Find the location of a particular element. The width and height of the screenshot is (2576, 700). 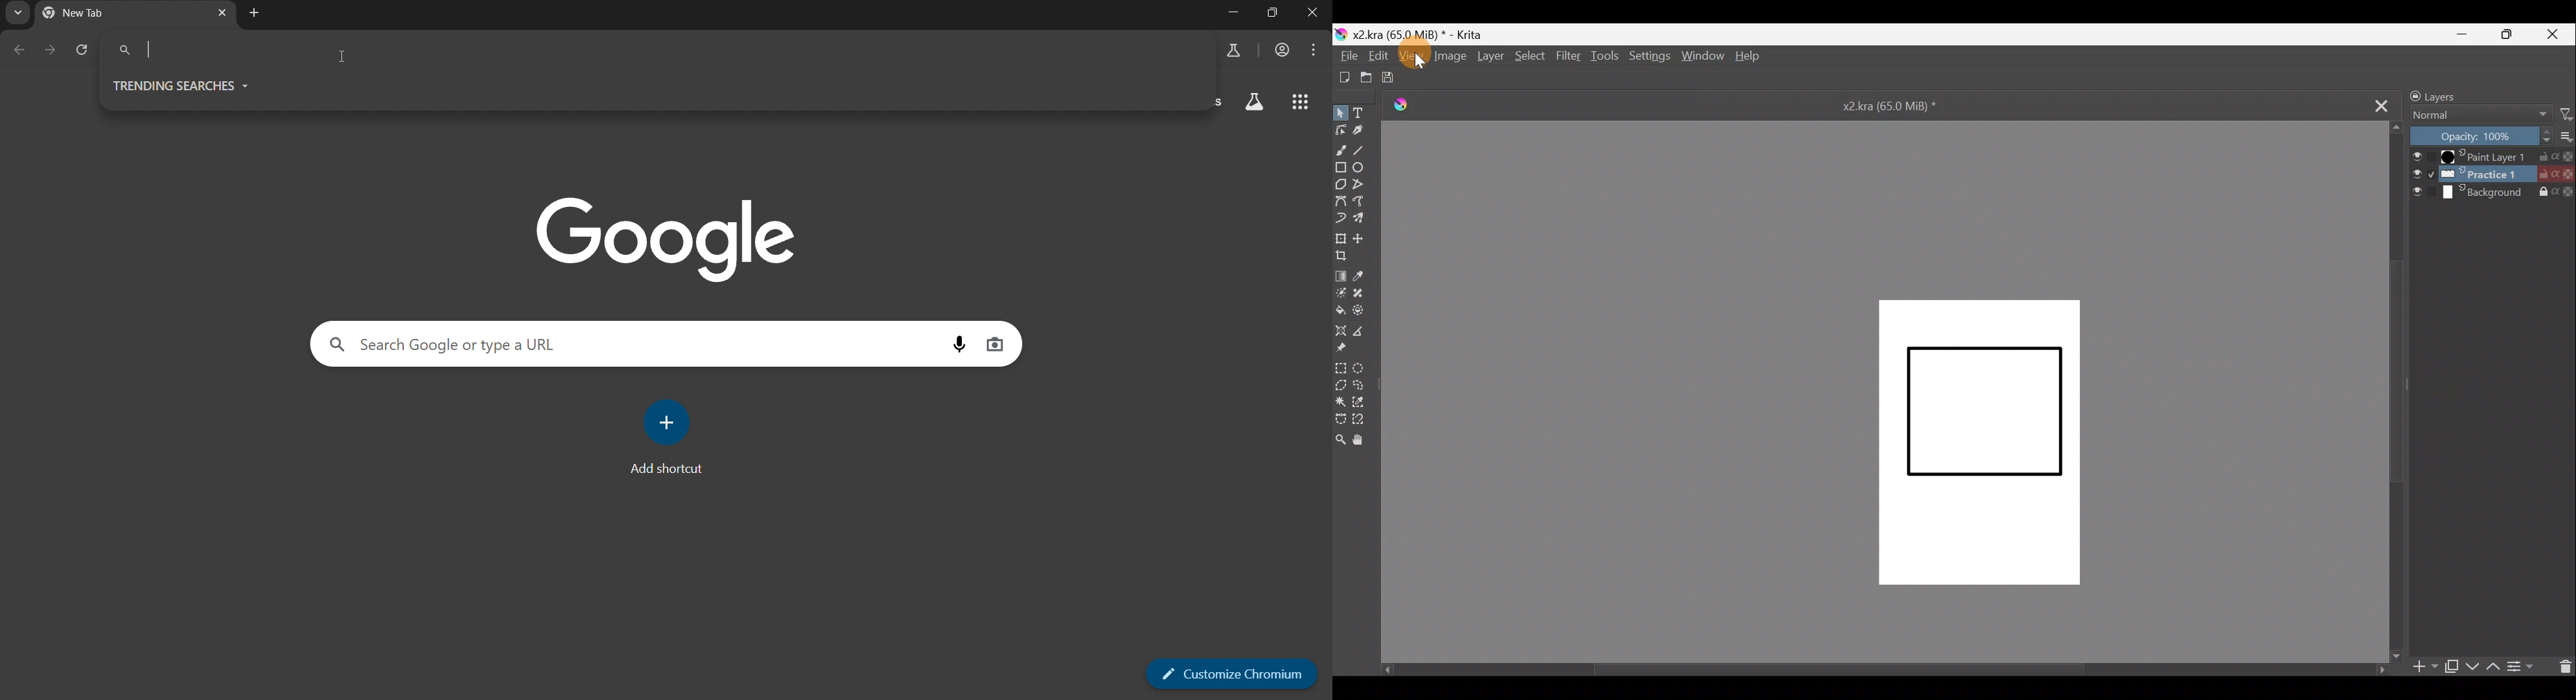

Zoom tool is located at coordinates (1343, 441).